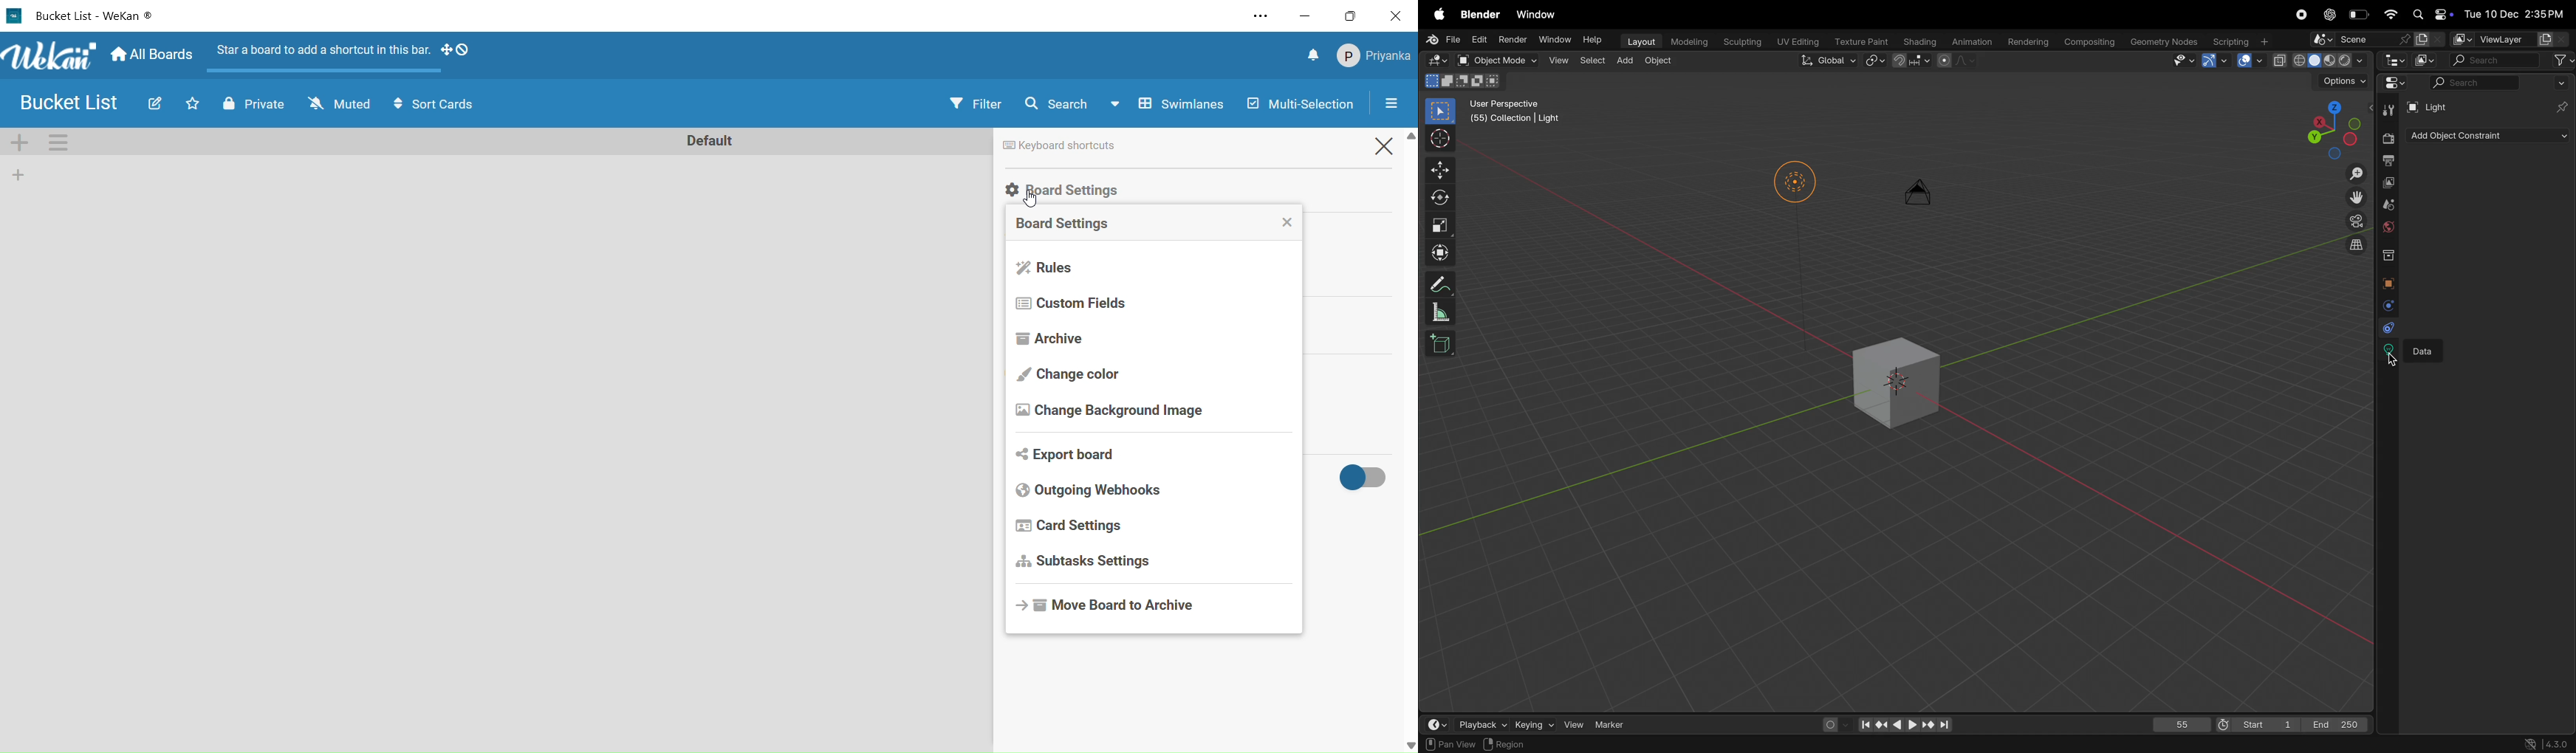 The height and width of the screenshot is (756, 2576). I want to click on lights, so click(2388, 351).